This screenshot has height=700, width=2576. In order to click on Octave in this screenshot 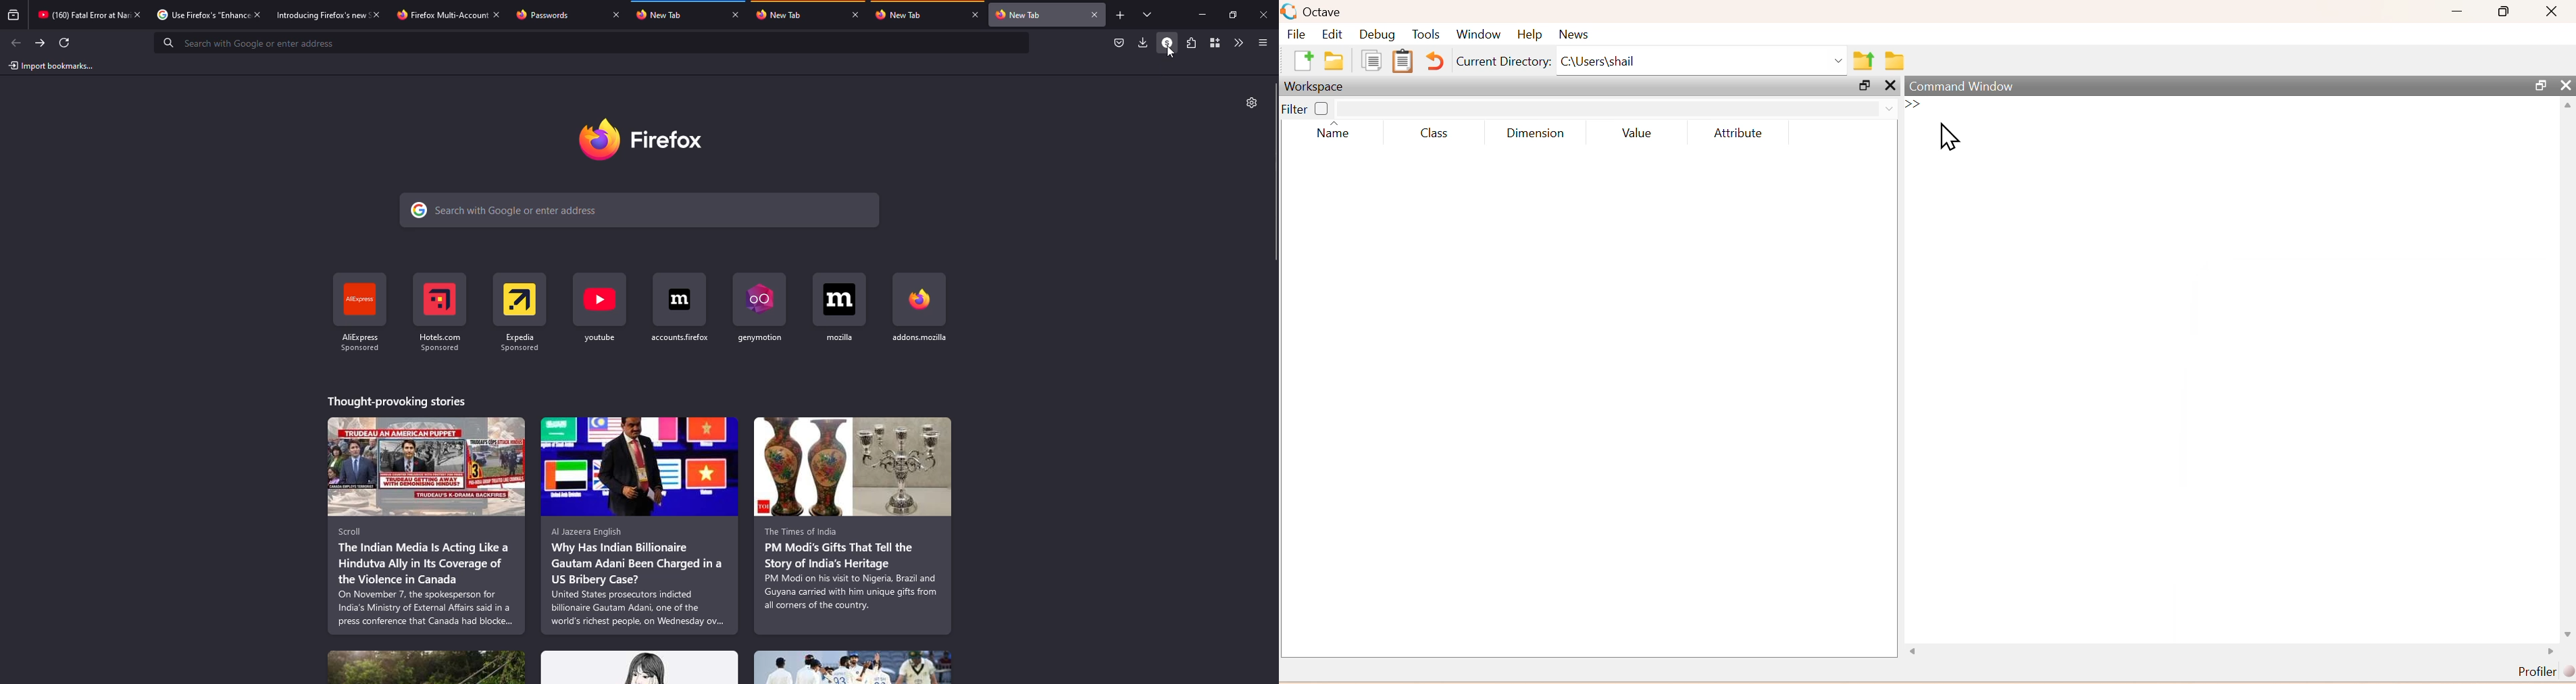, I will do `click(1328, 11)`.